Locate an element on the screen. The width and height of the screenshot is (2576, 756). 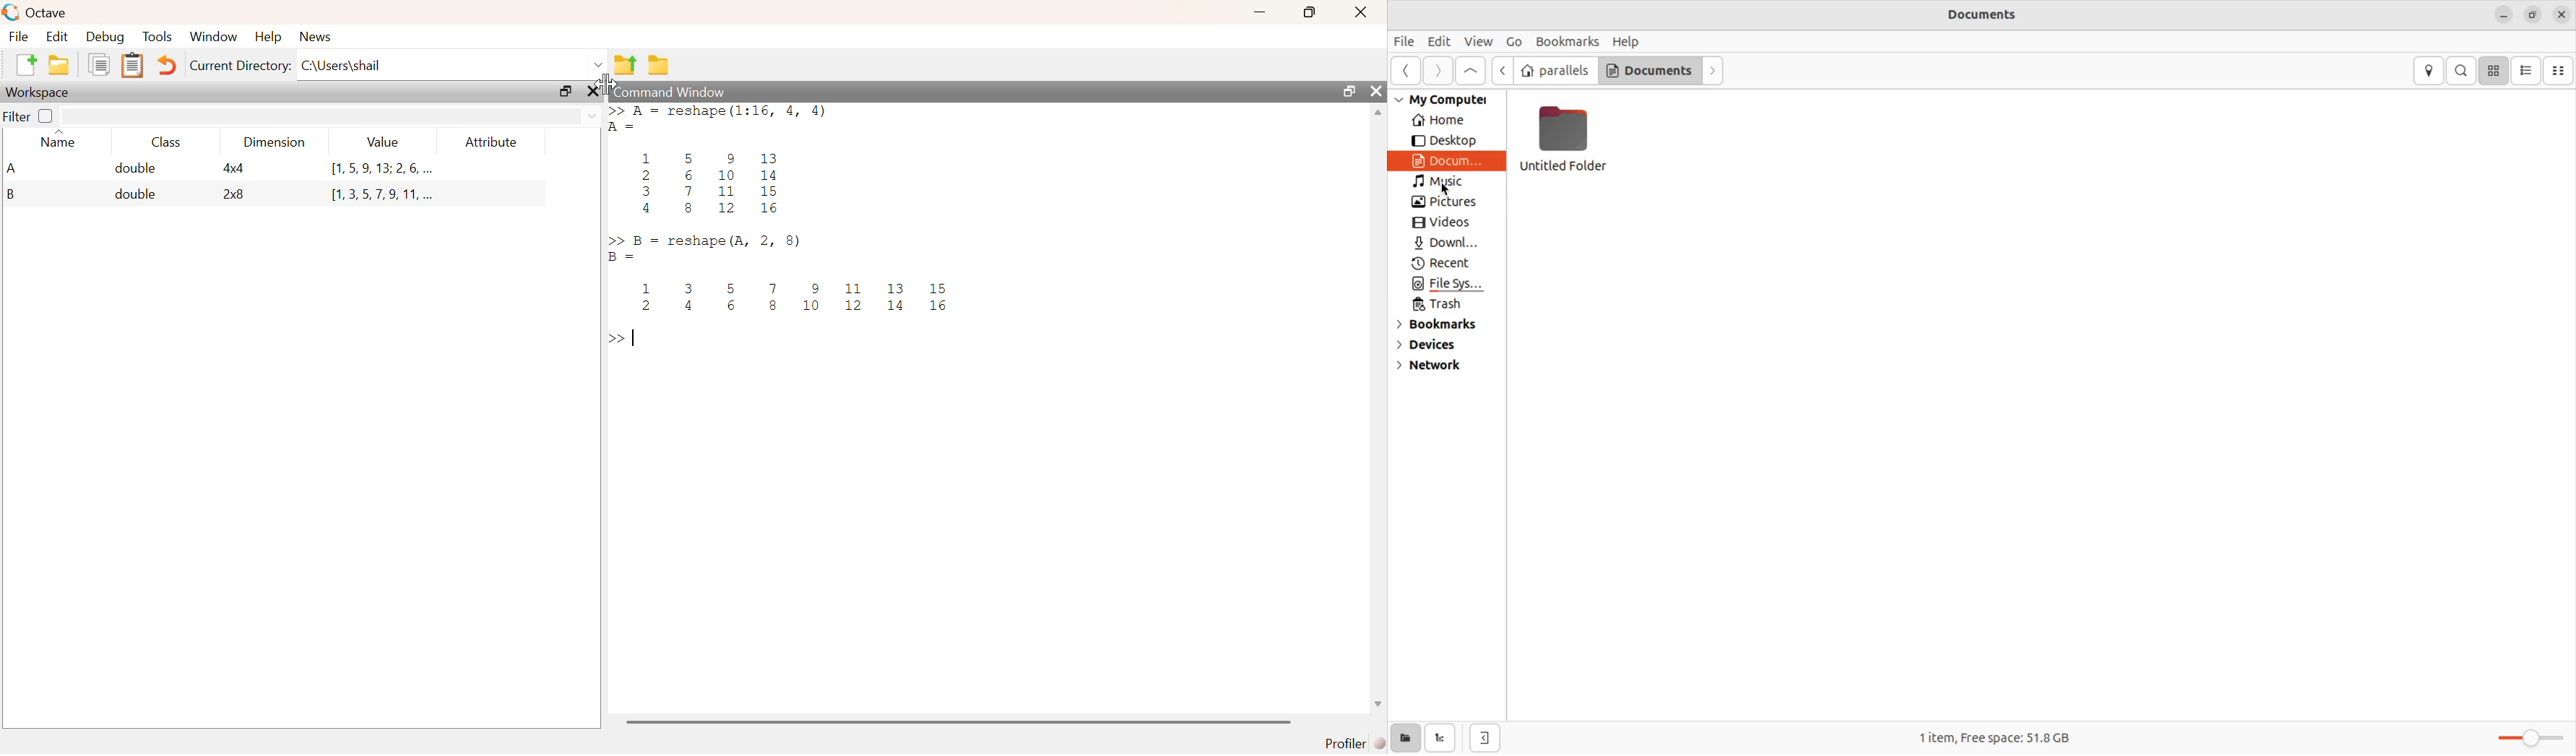
dimension is located at coordinates (278, 144).